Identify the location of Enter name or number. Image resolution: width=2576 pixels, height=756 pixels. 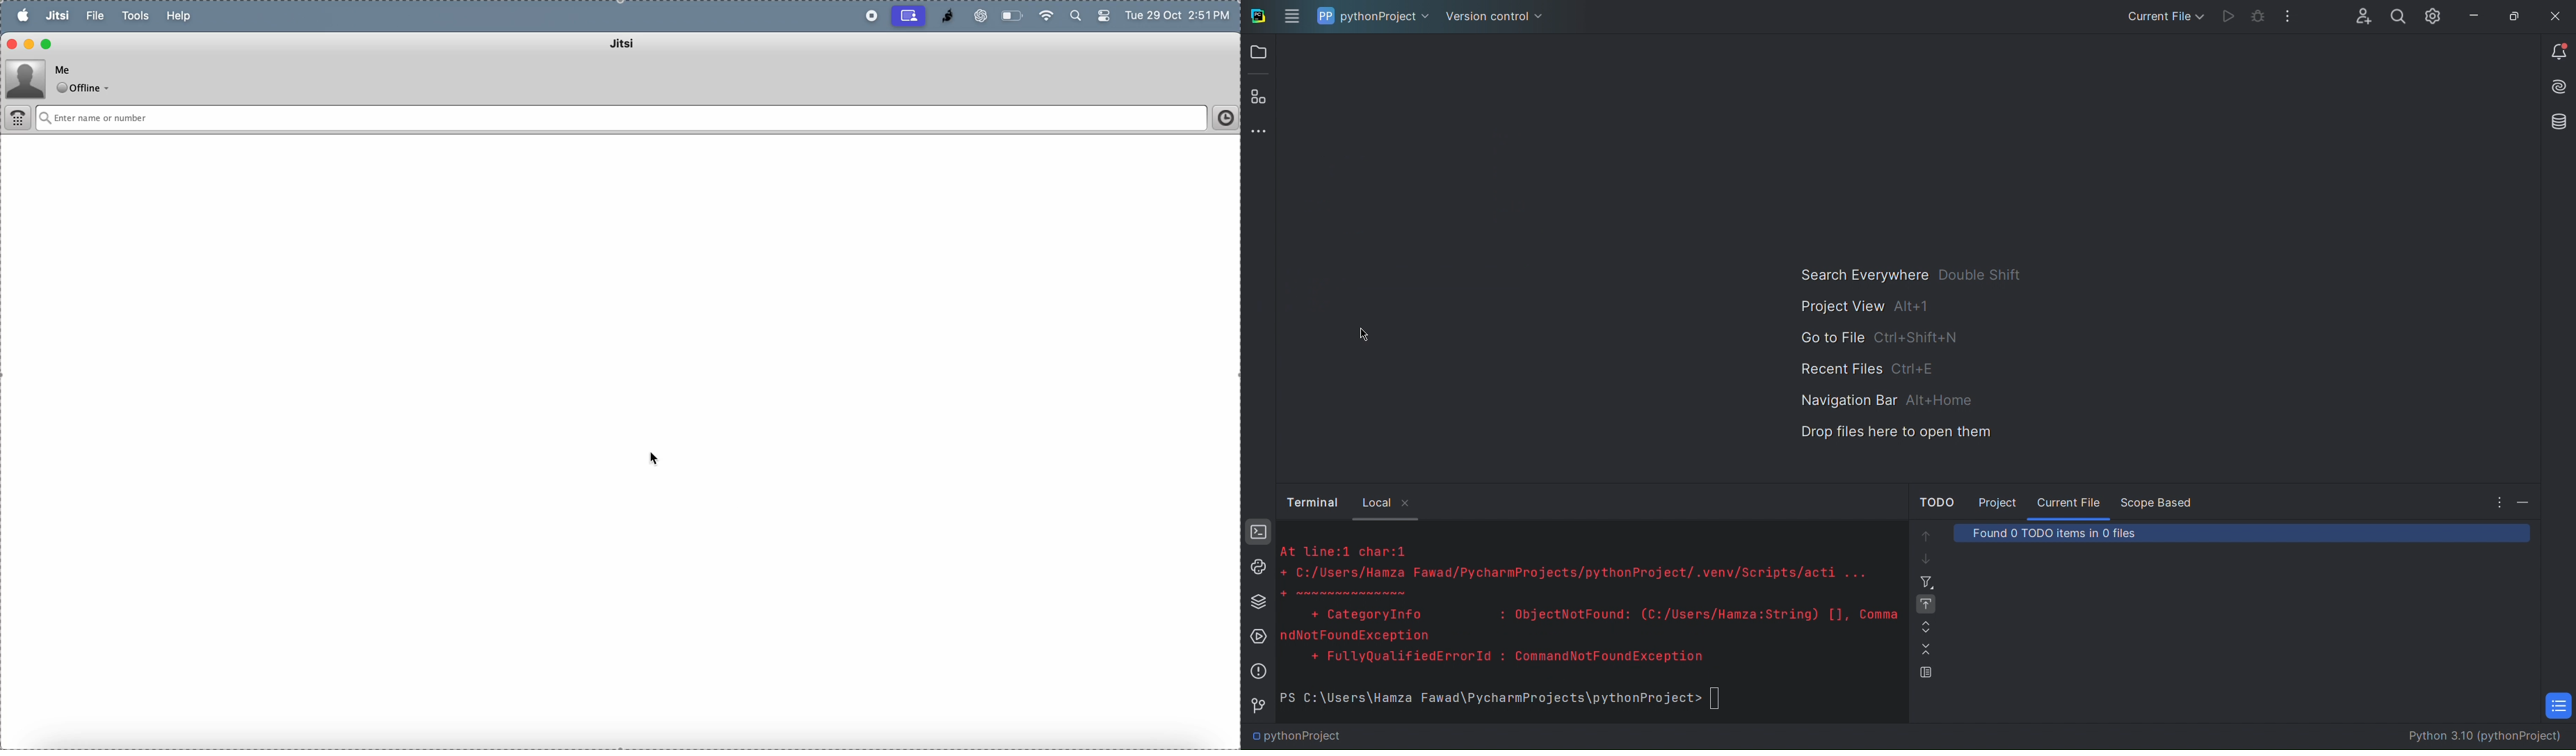
(567, 118).